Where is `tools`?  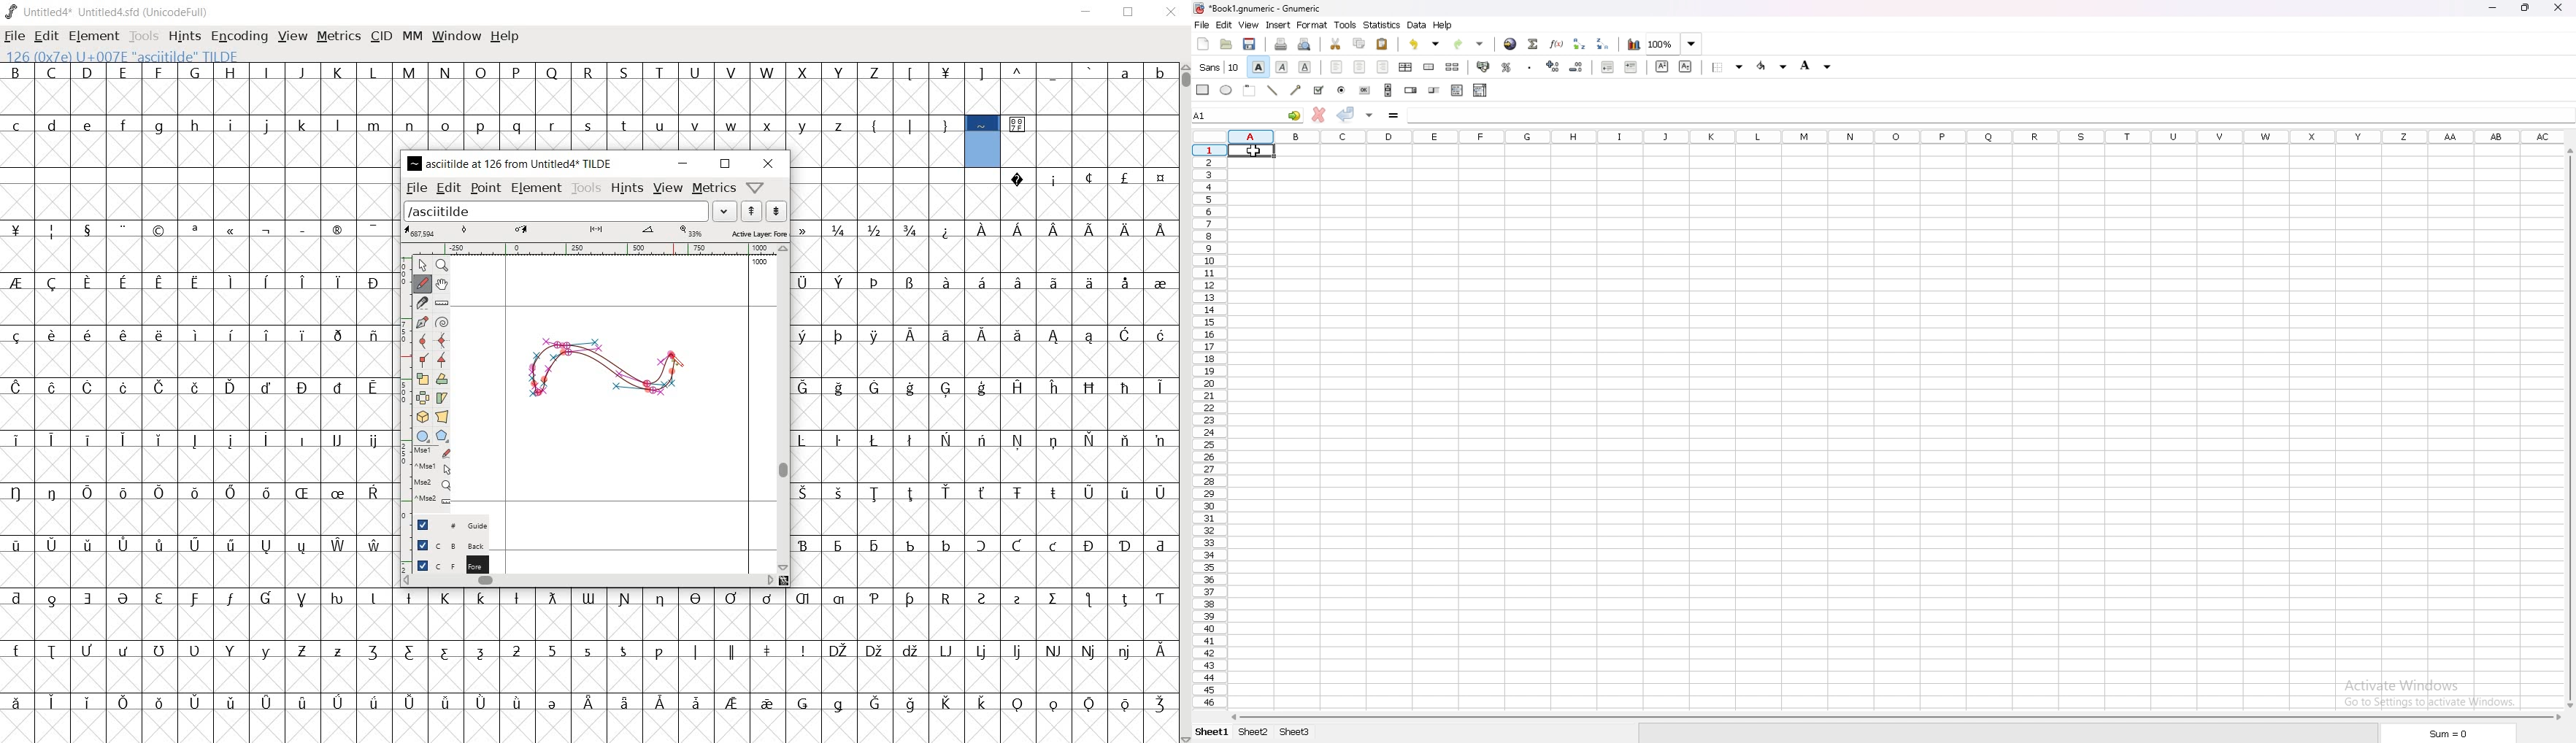
tools is located at coordinates (1345, 24).